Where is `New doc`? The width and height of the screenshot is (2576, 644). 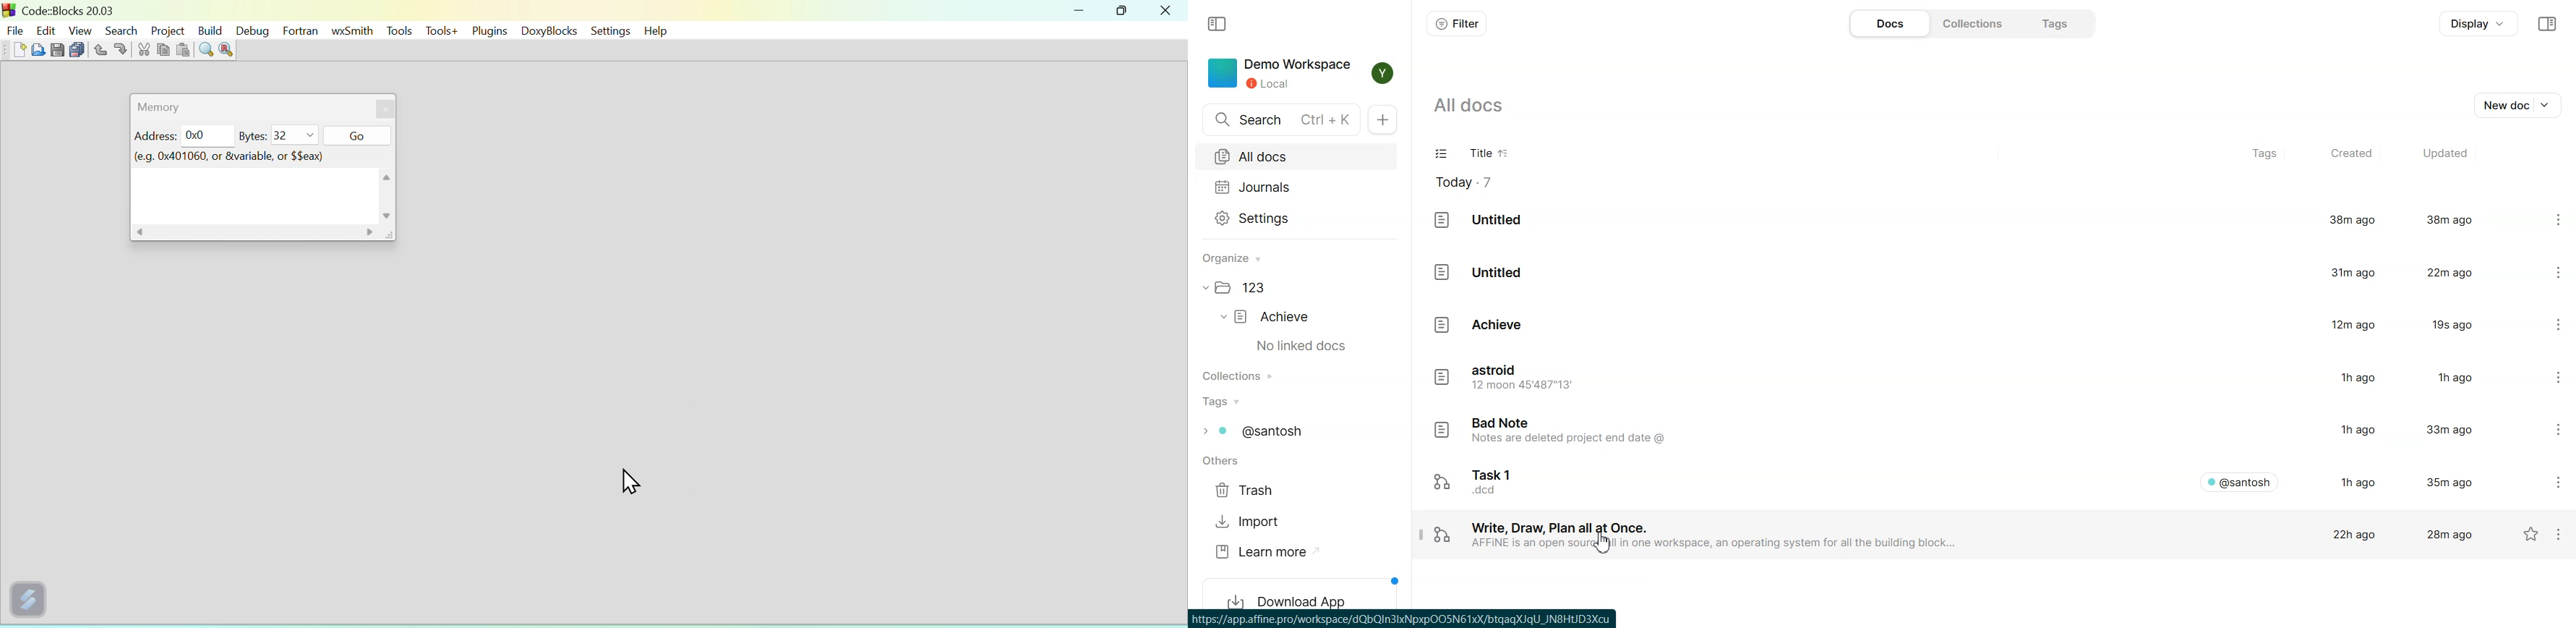
New doc is located at coordinates (2520, 103).